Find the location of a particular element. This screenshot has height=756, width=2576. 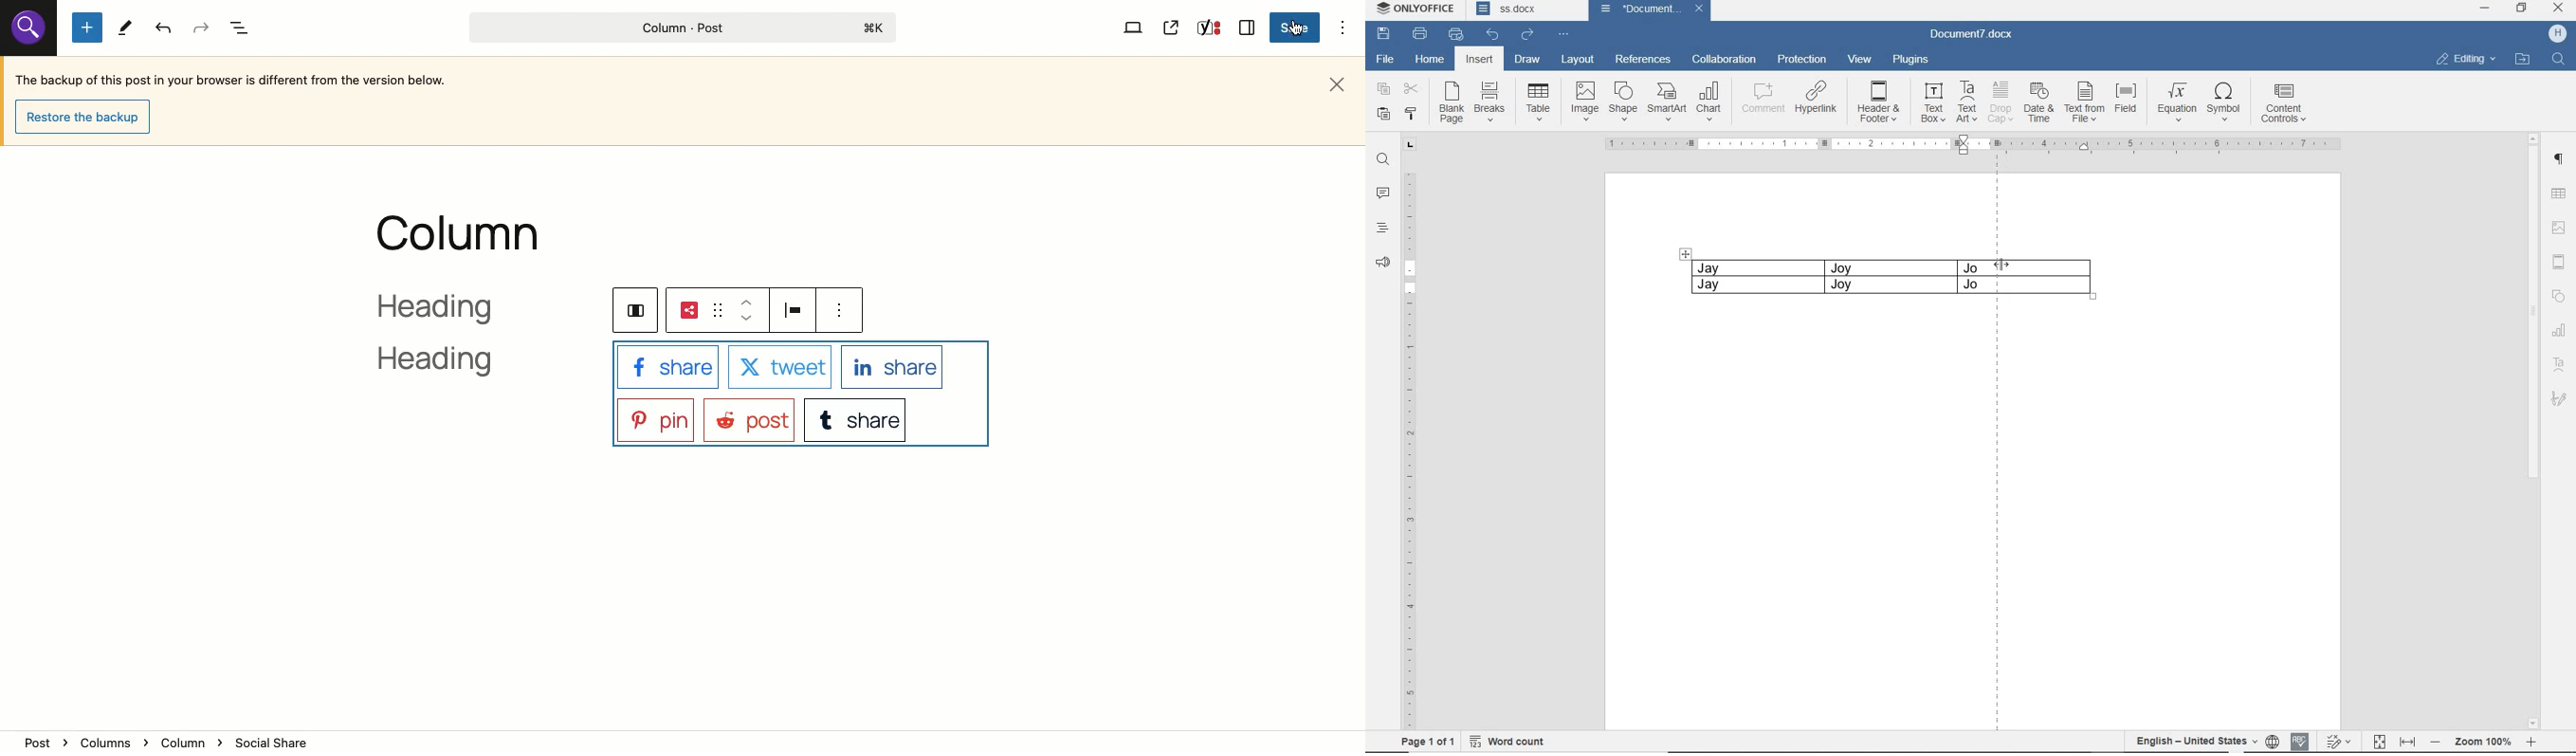

COMMENT is located at coordinates (1760, 100).